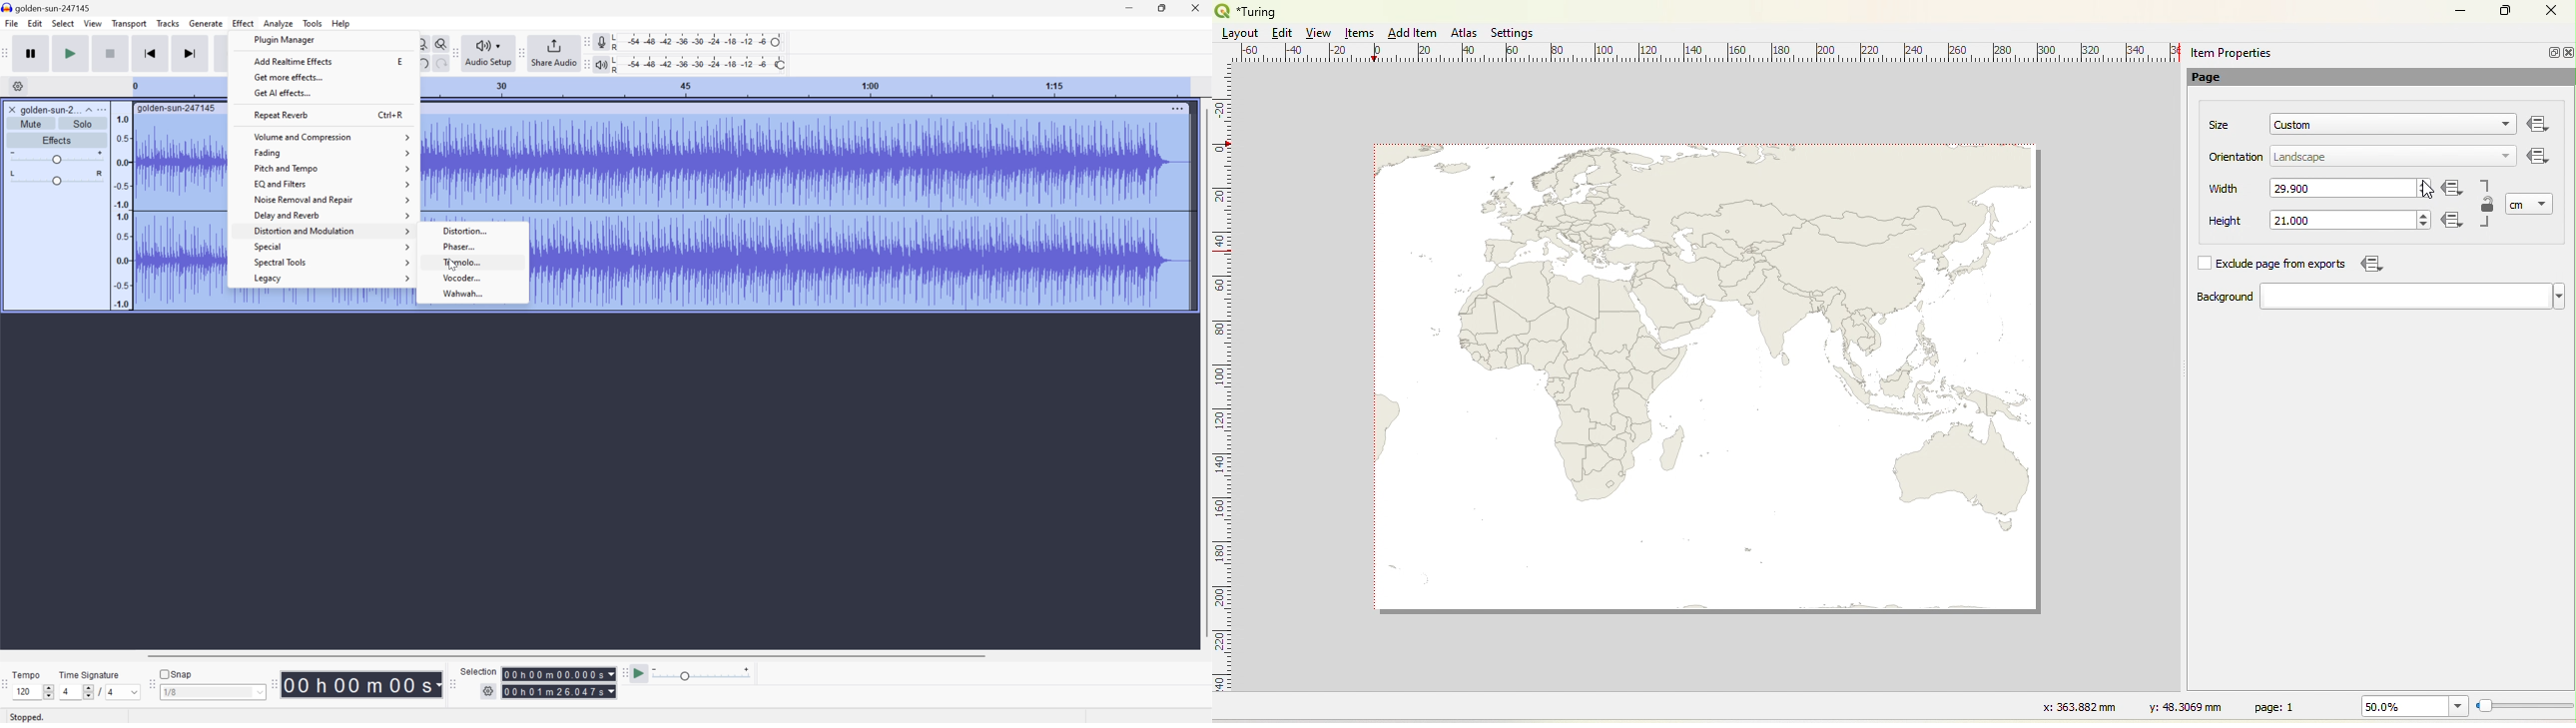 The height and width of the screenshot is (728, 2576). What do you see at coordinates (2291, 221) in the screenshot?
I see `21.000` at bounding box center [2291, 221].